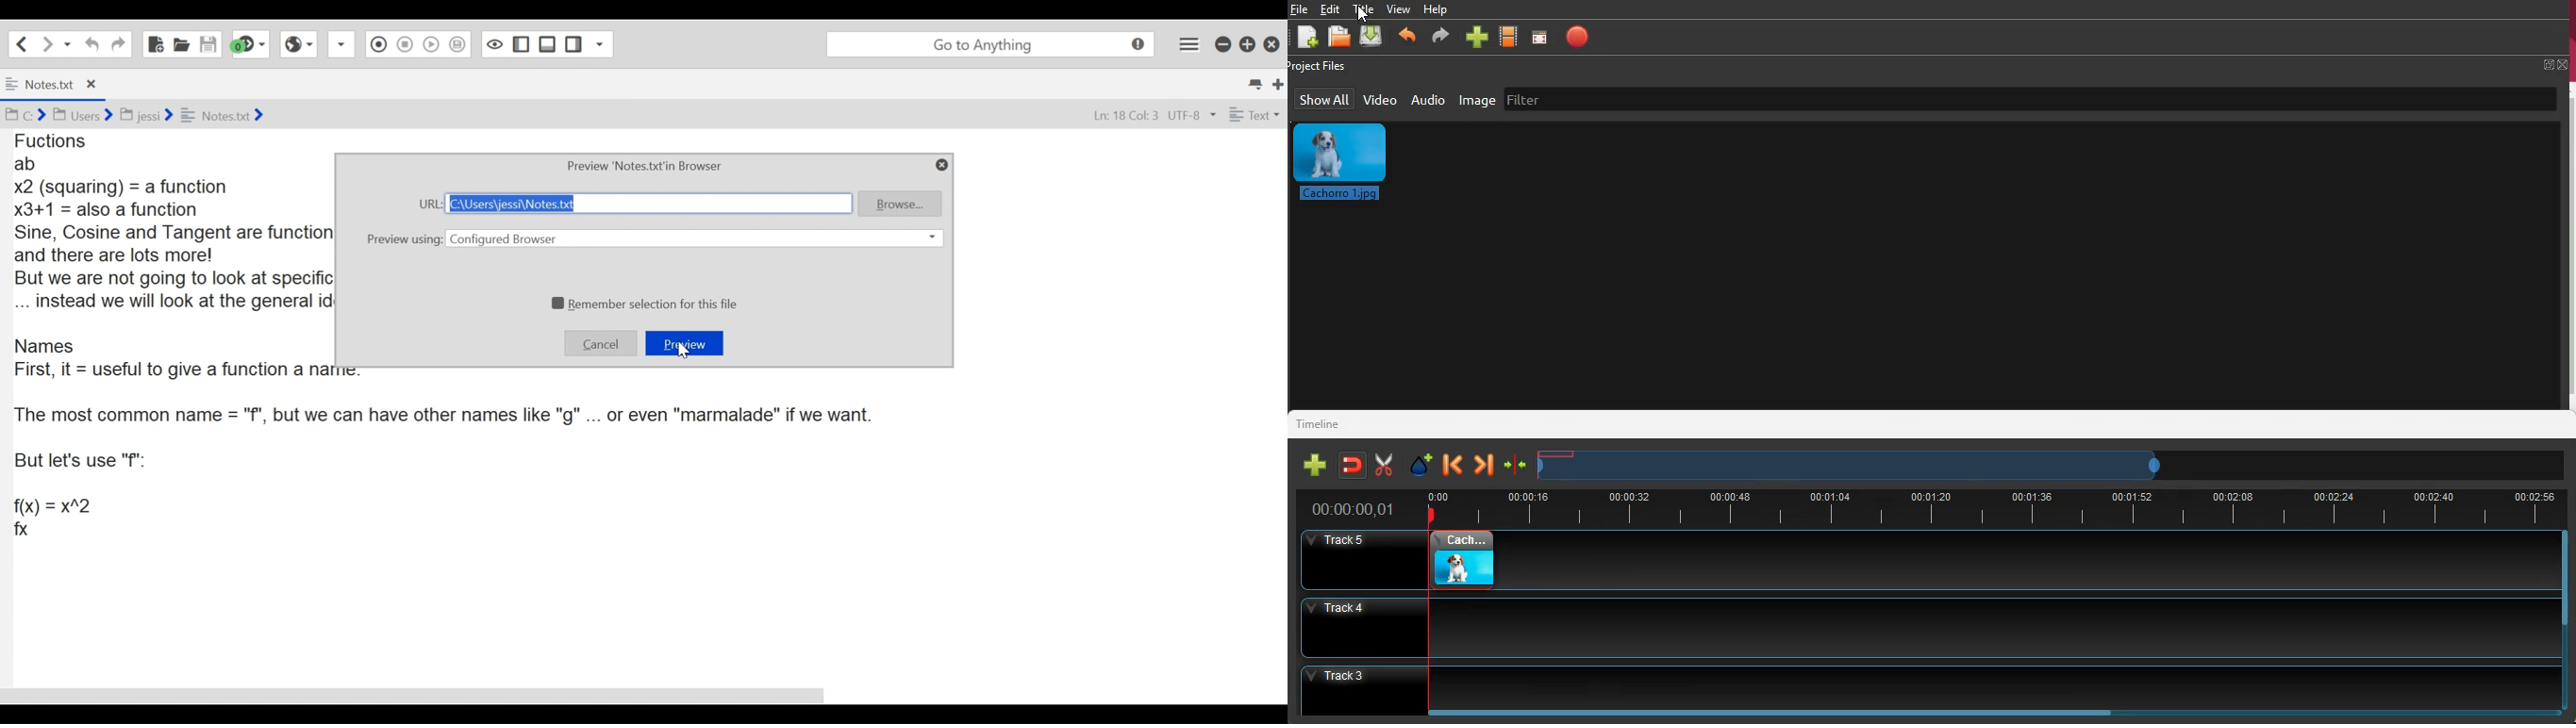  Describe the element at coordinates (1342, 39) in the screenshot. I see `file` at that location.